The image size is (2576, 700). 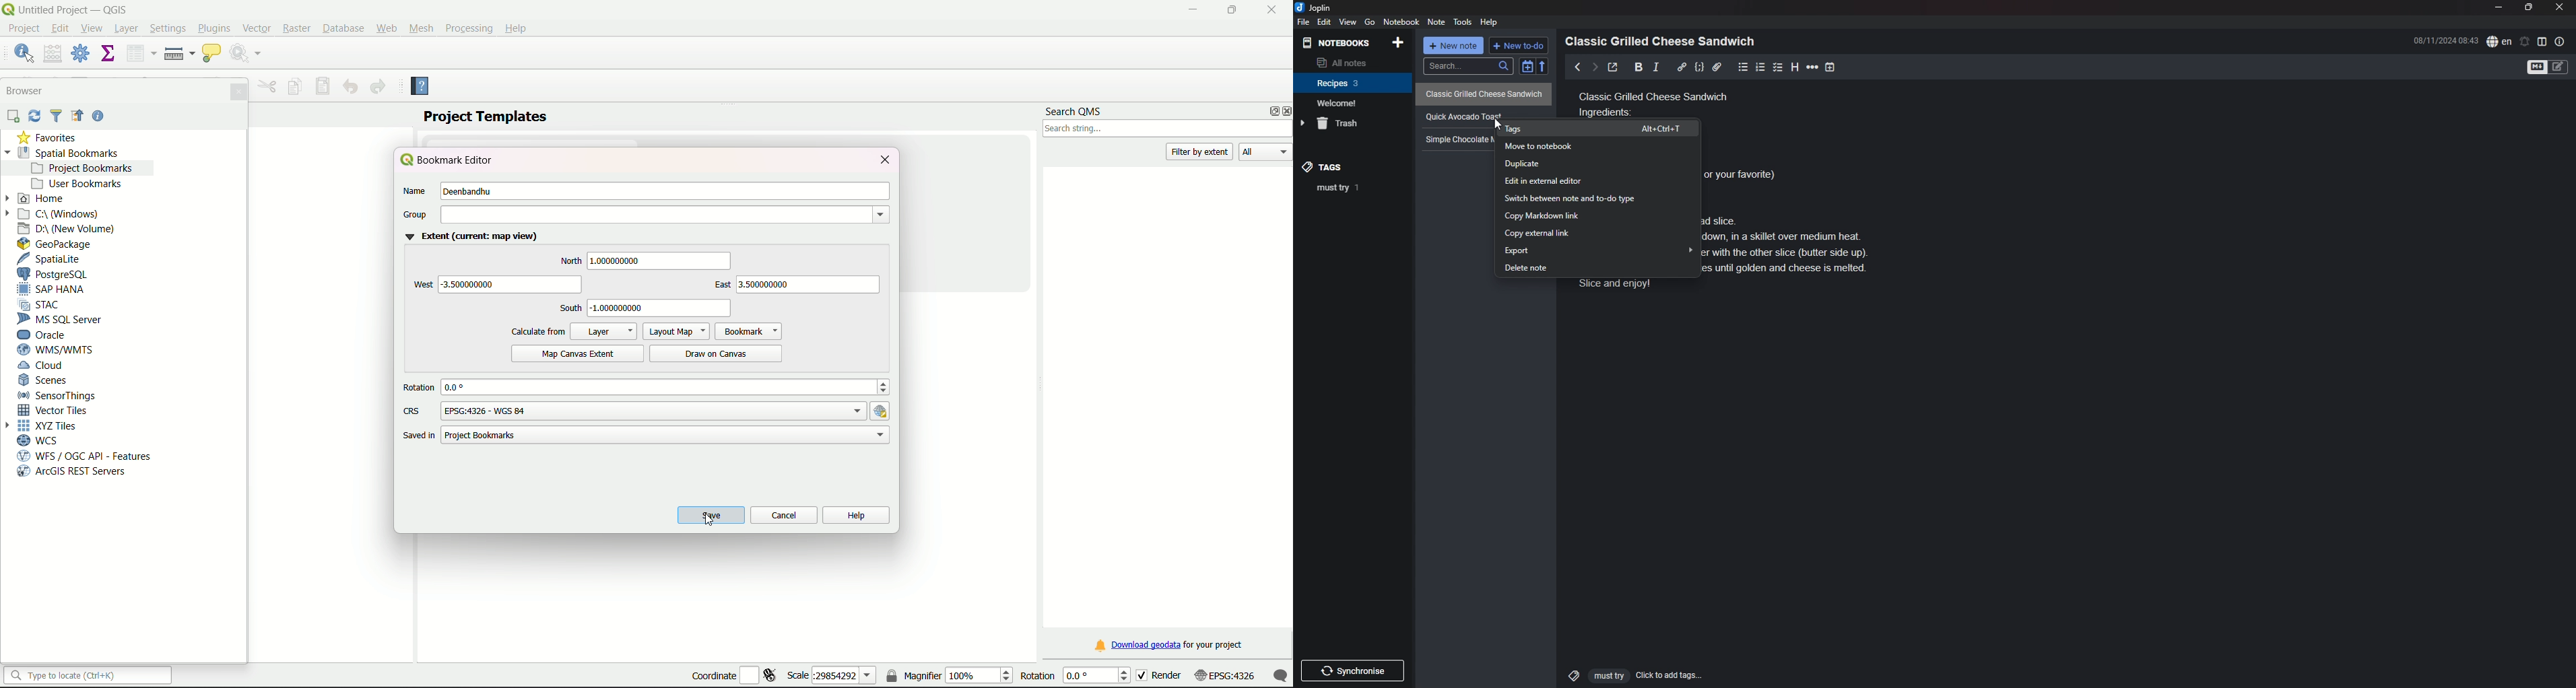 I want to click on Save features, so click(x=324, y=86).